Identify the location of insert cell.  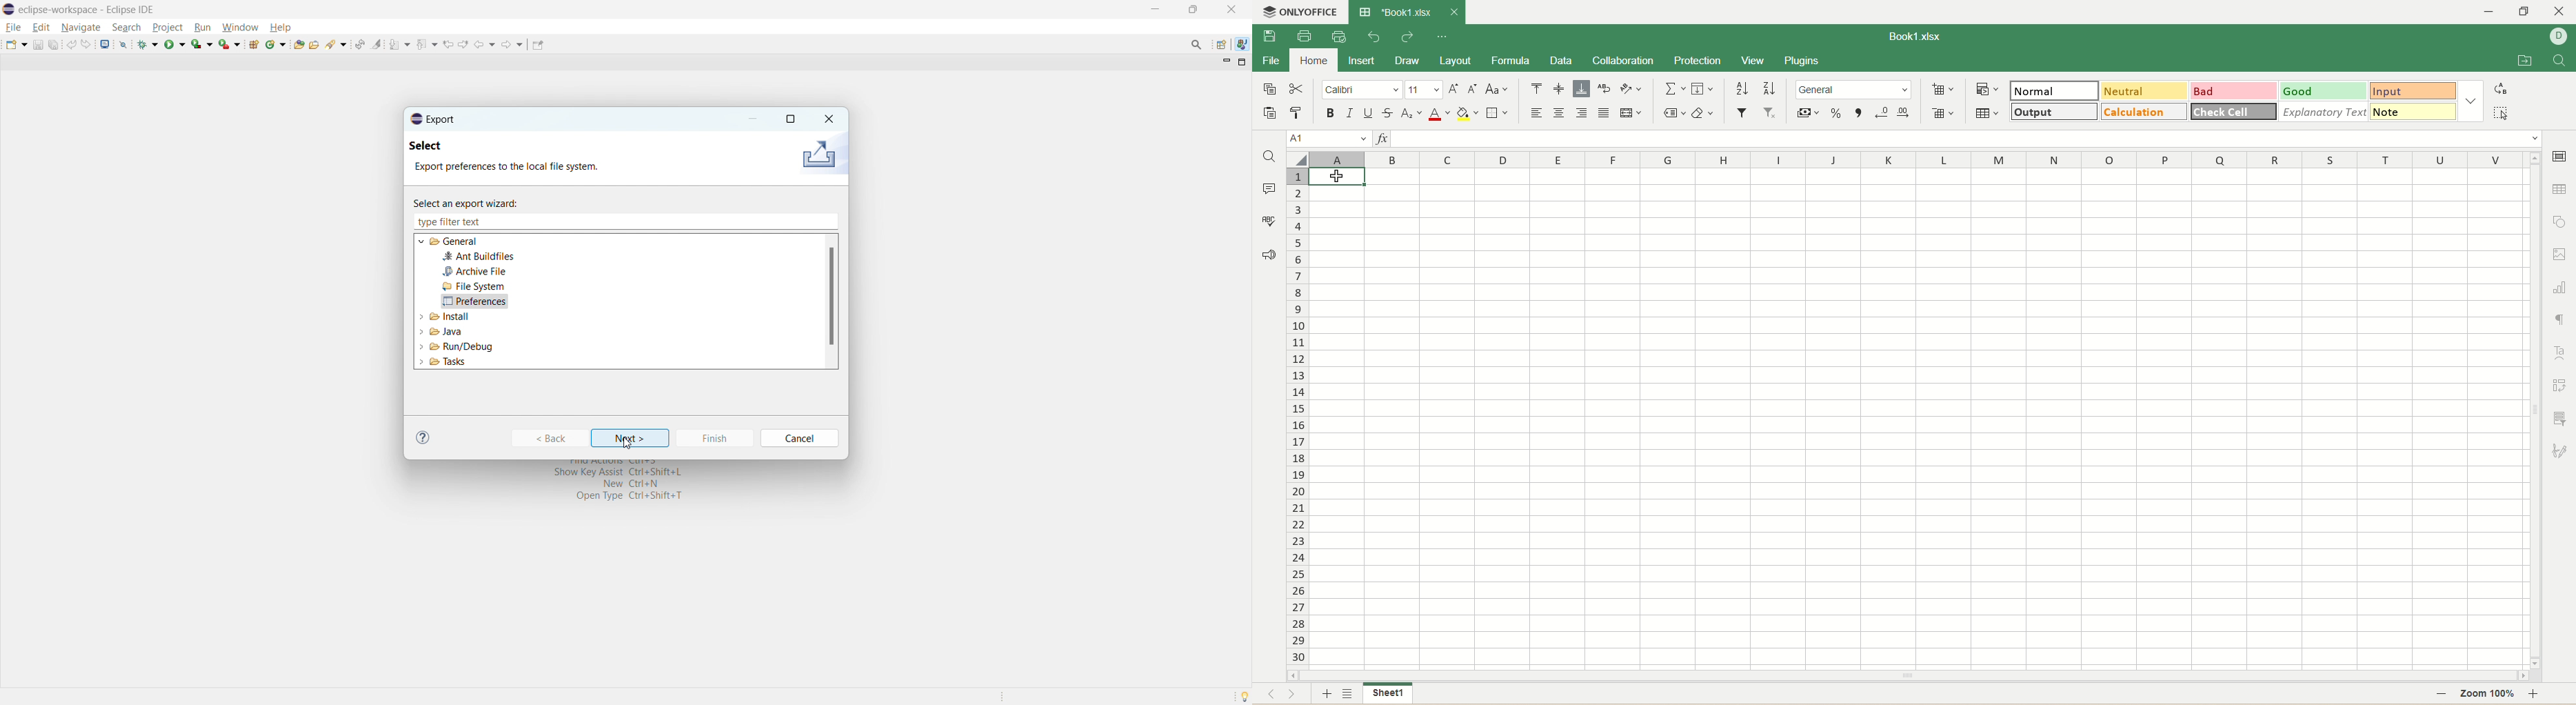
(1943, 90).